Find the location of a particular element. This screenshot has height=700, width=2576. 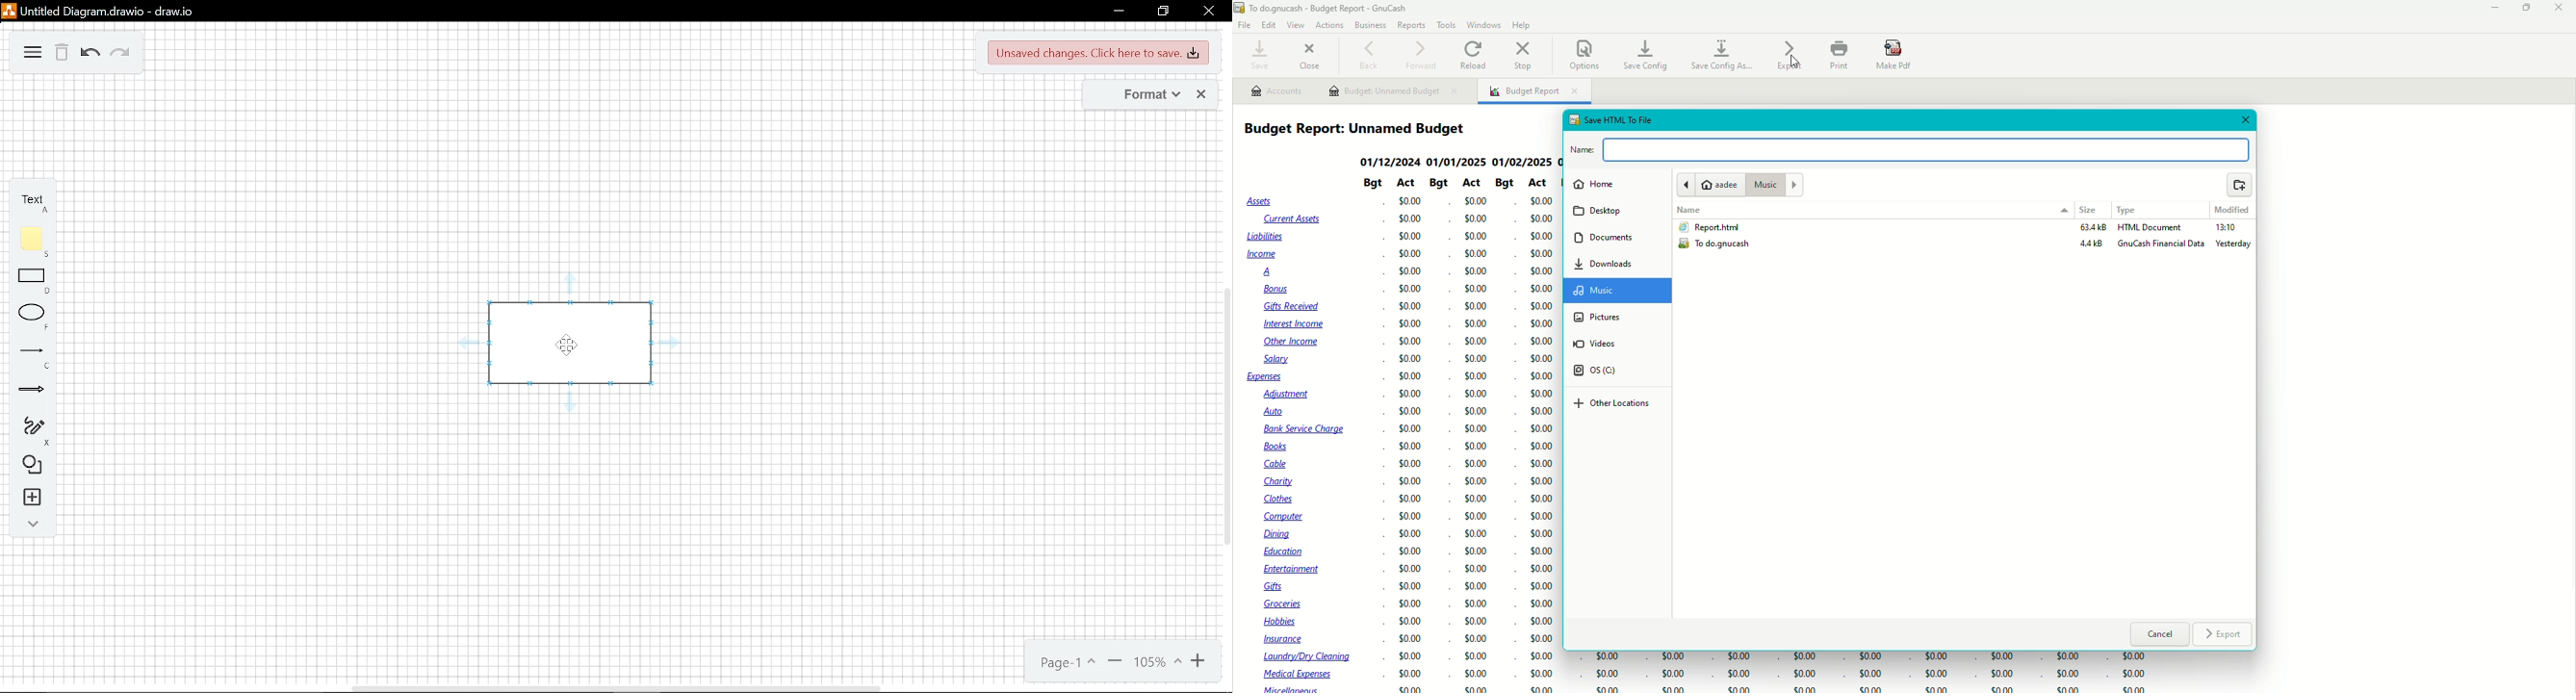

lines is located at coordinates (35, 359).